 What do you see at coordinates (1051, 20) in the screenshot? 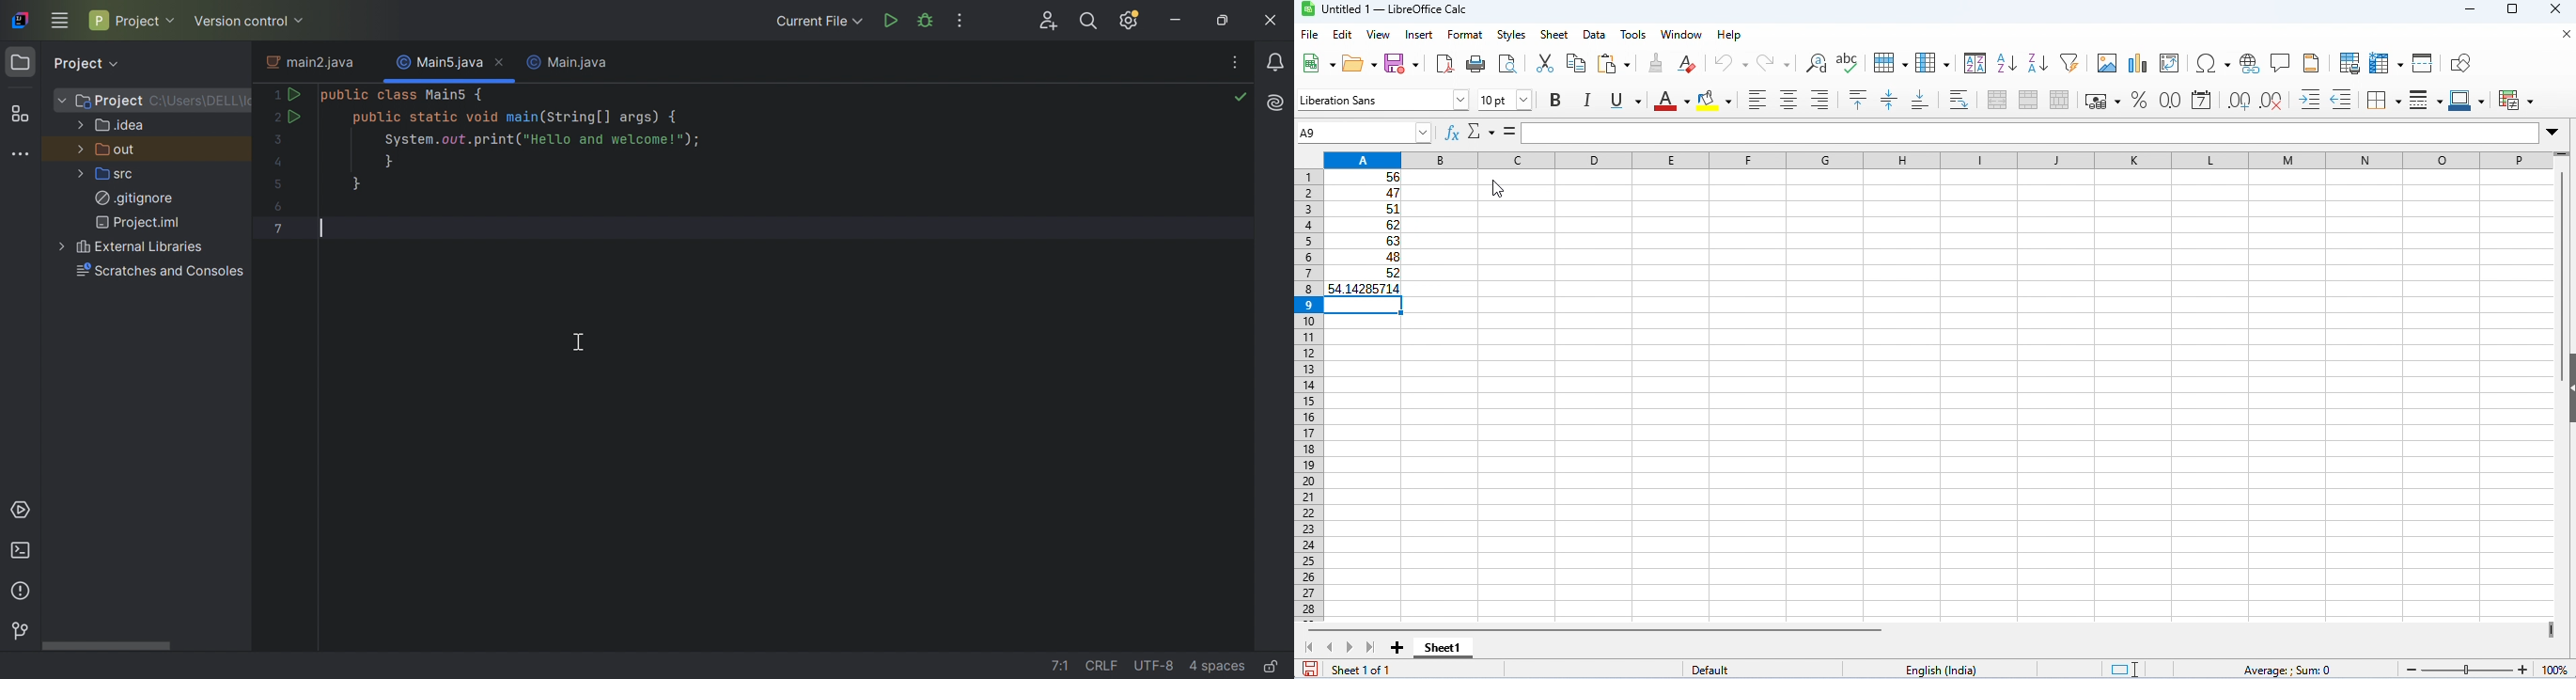
I see `Code with me` at bounding box center [1051, 20].